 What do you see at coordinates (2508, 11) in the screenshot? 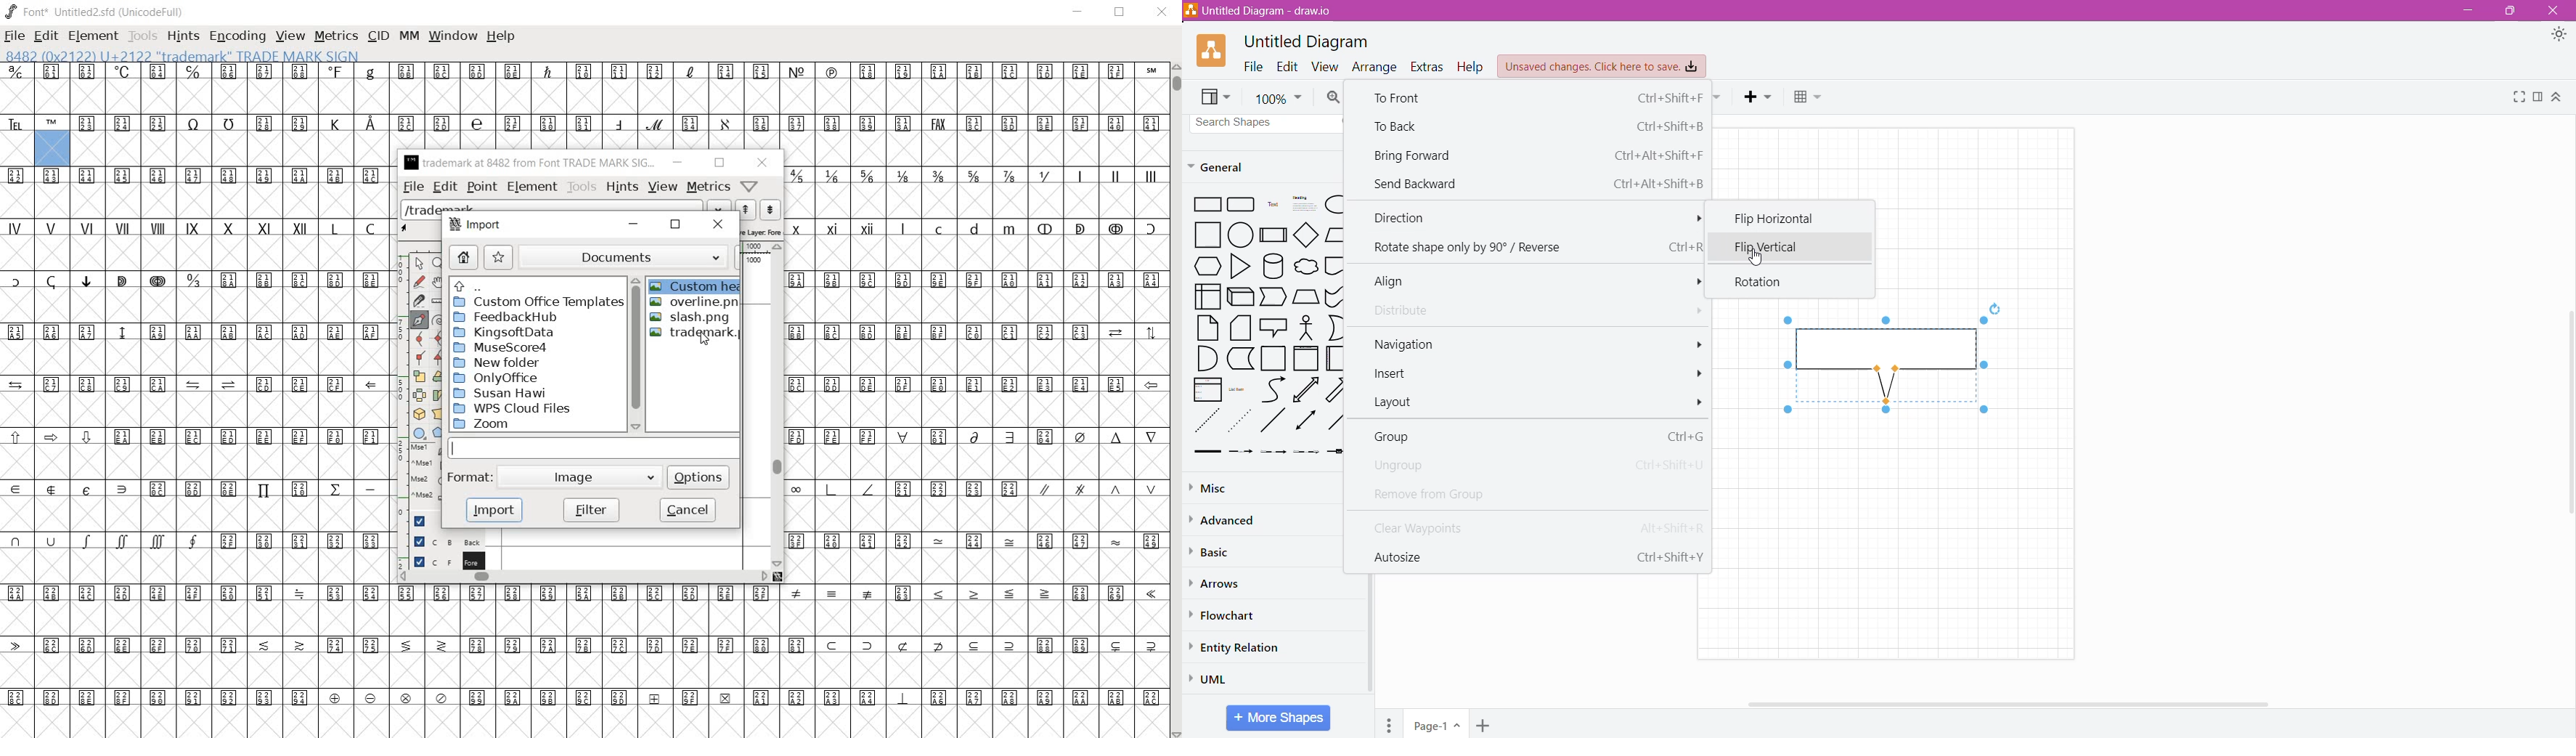
I see `Restore Down` at bounding box center [2508, 11].